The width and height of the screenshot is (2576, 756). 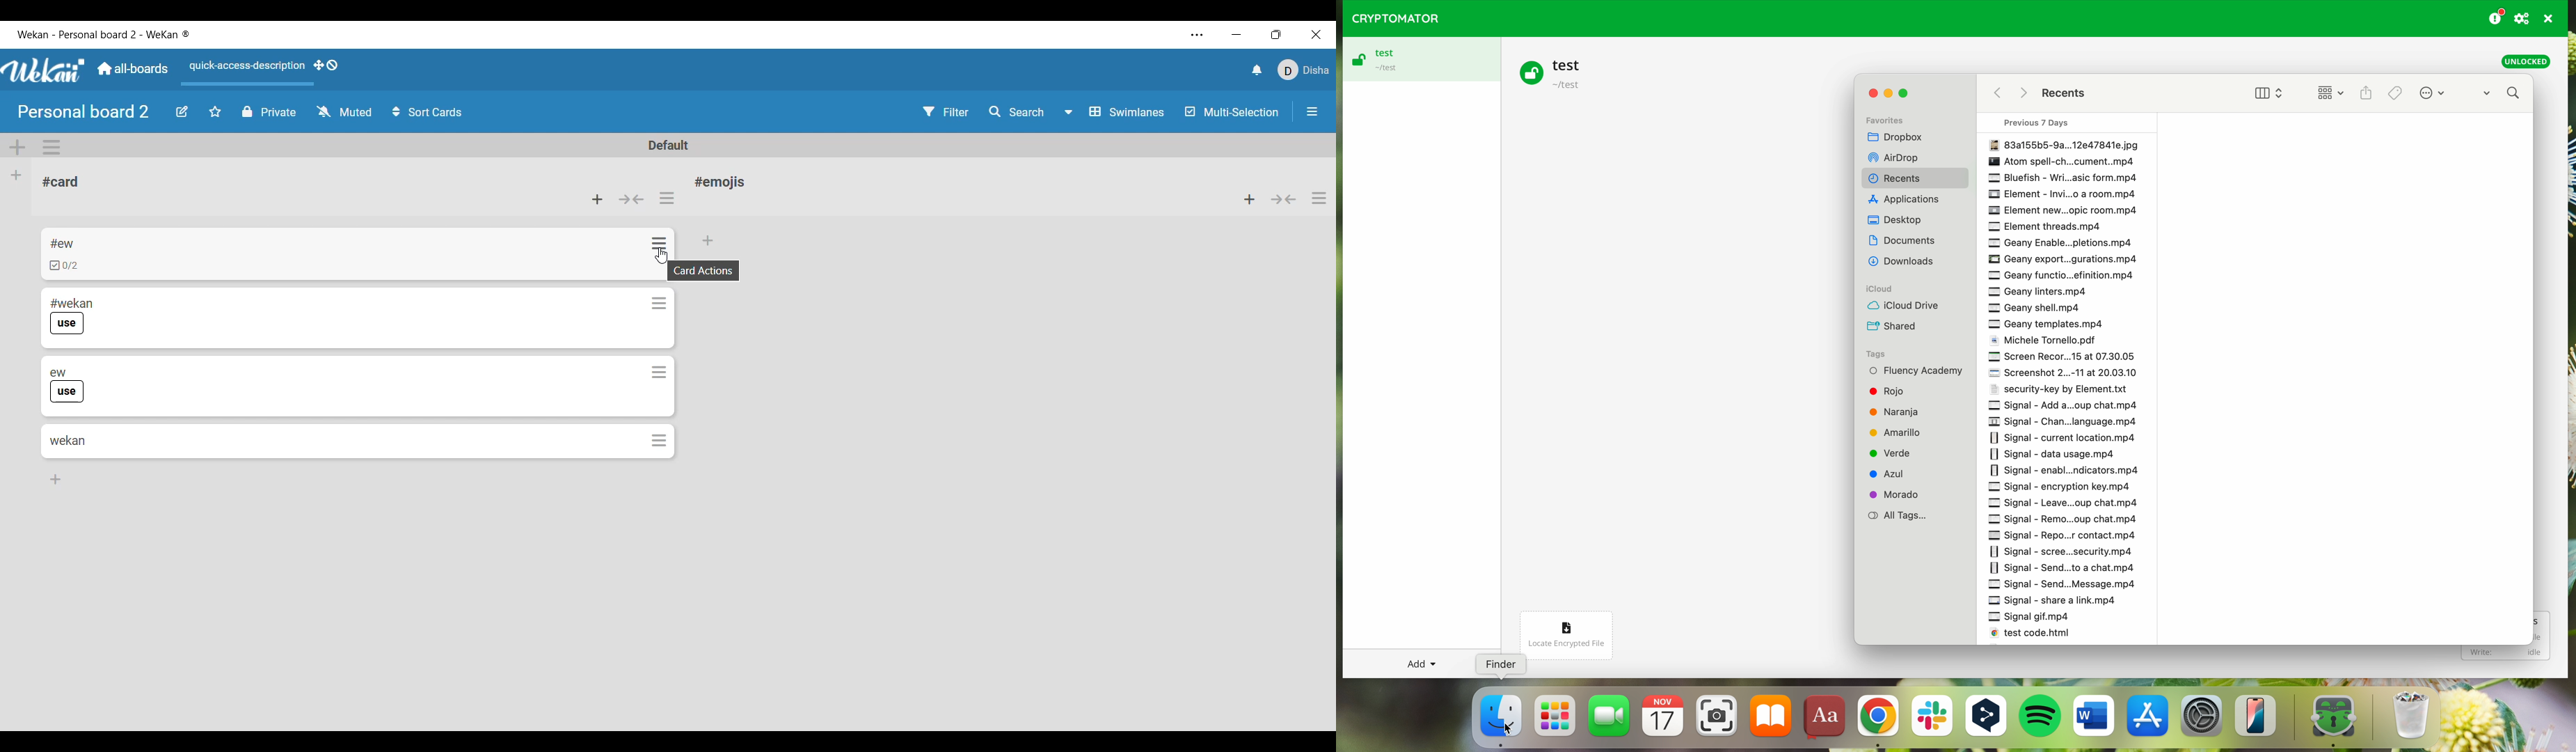 I want to click on Indicates checklist in card 1, so click(x=64, y=266).